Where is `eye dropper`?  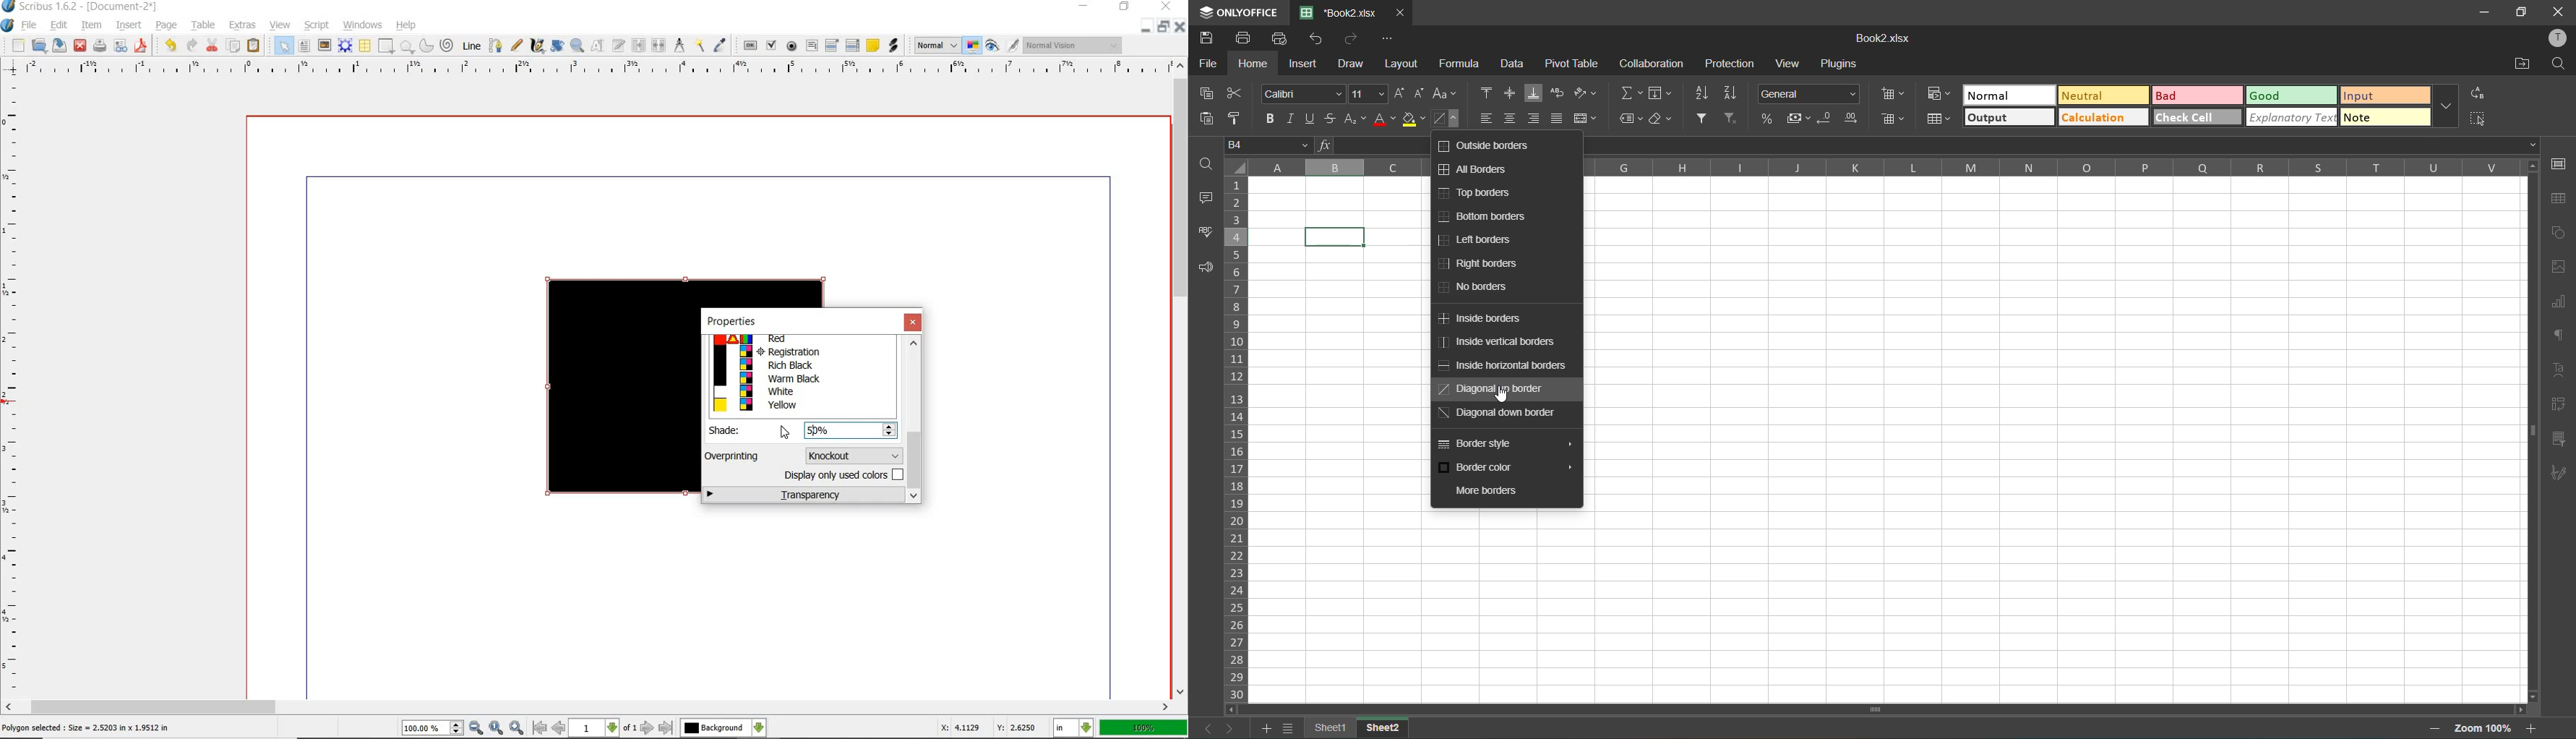
eye dropper is located at coordinates (722, 45).